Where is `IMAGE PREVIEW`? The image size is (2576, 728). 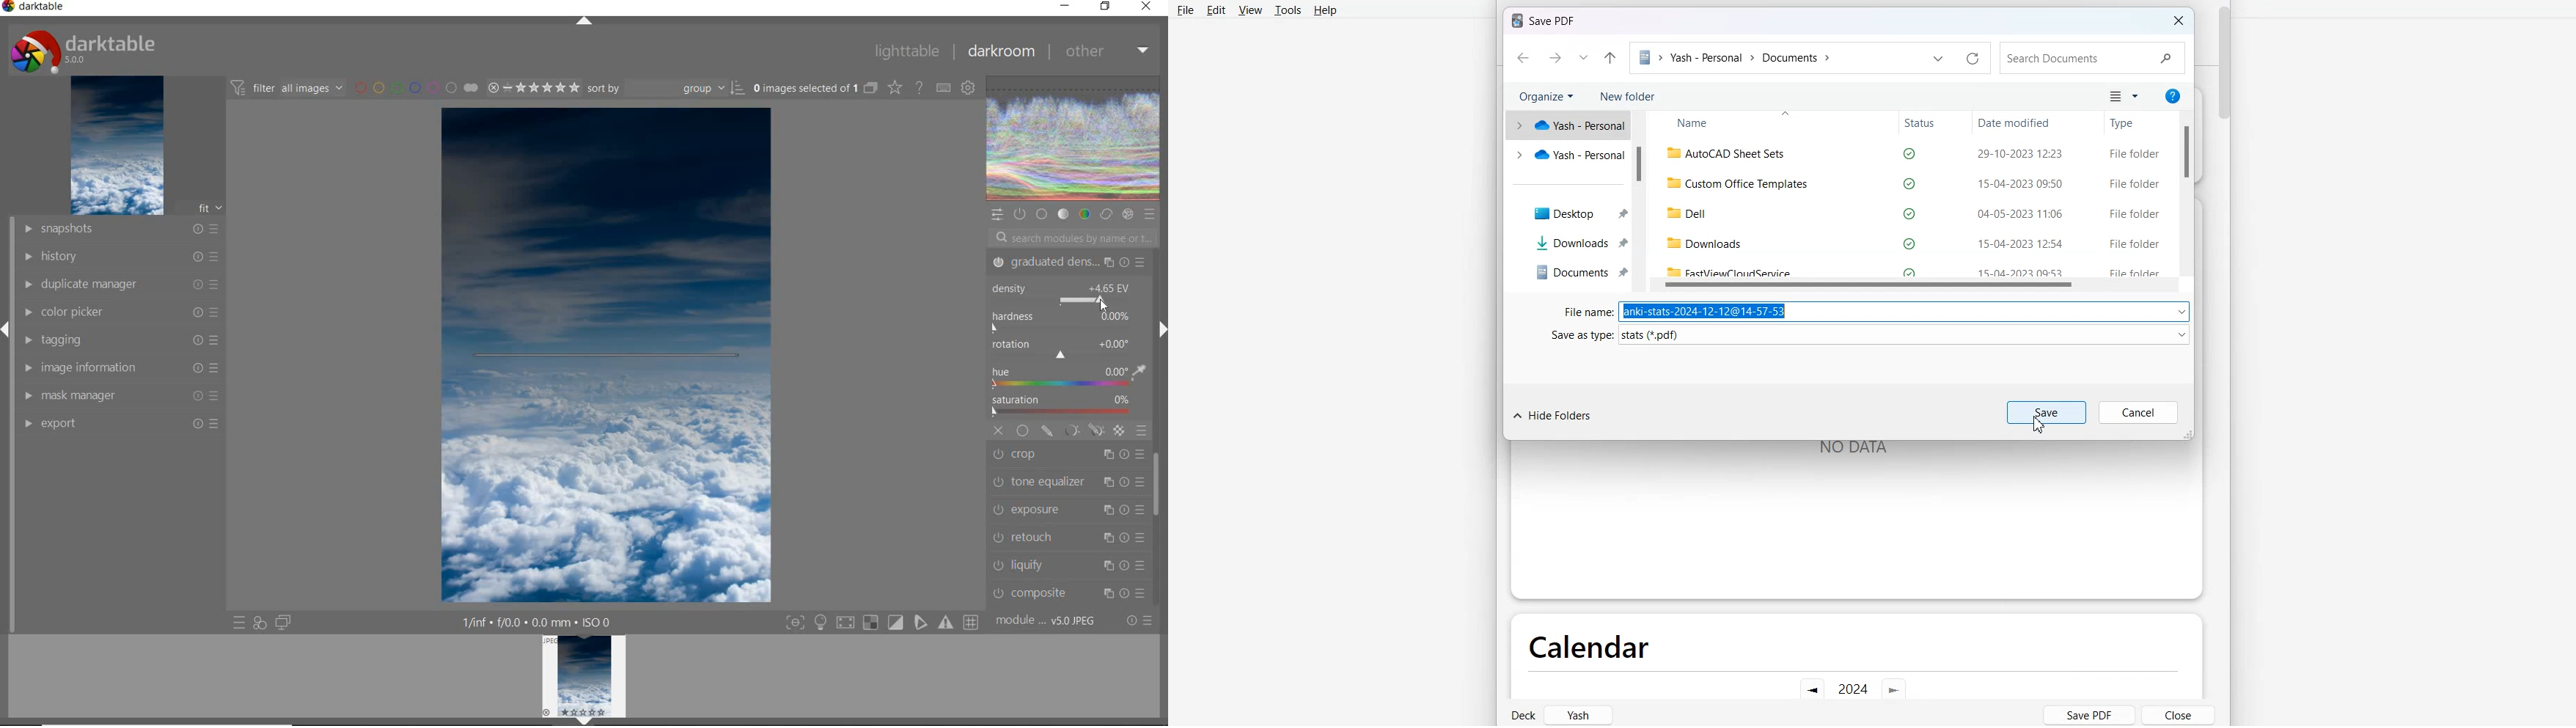 IMAGE PREVIEW is located at coordinates (584, 675).